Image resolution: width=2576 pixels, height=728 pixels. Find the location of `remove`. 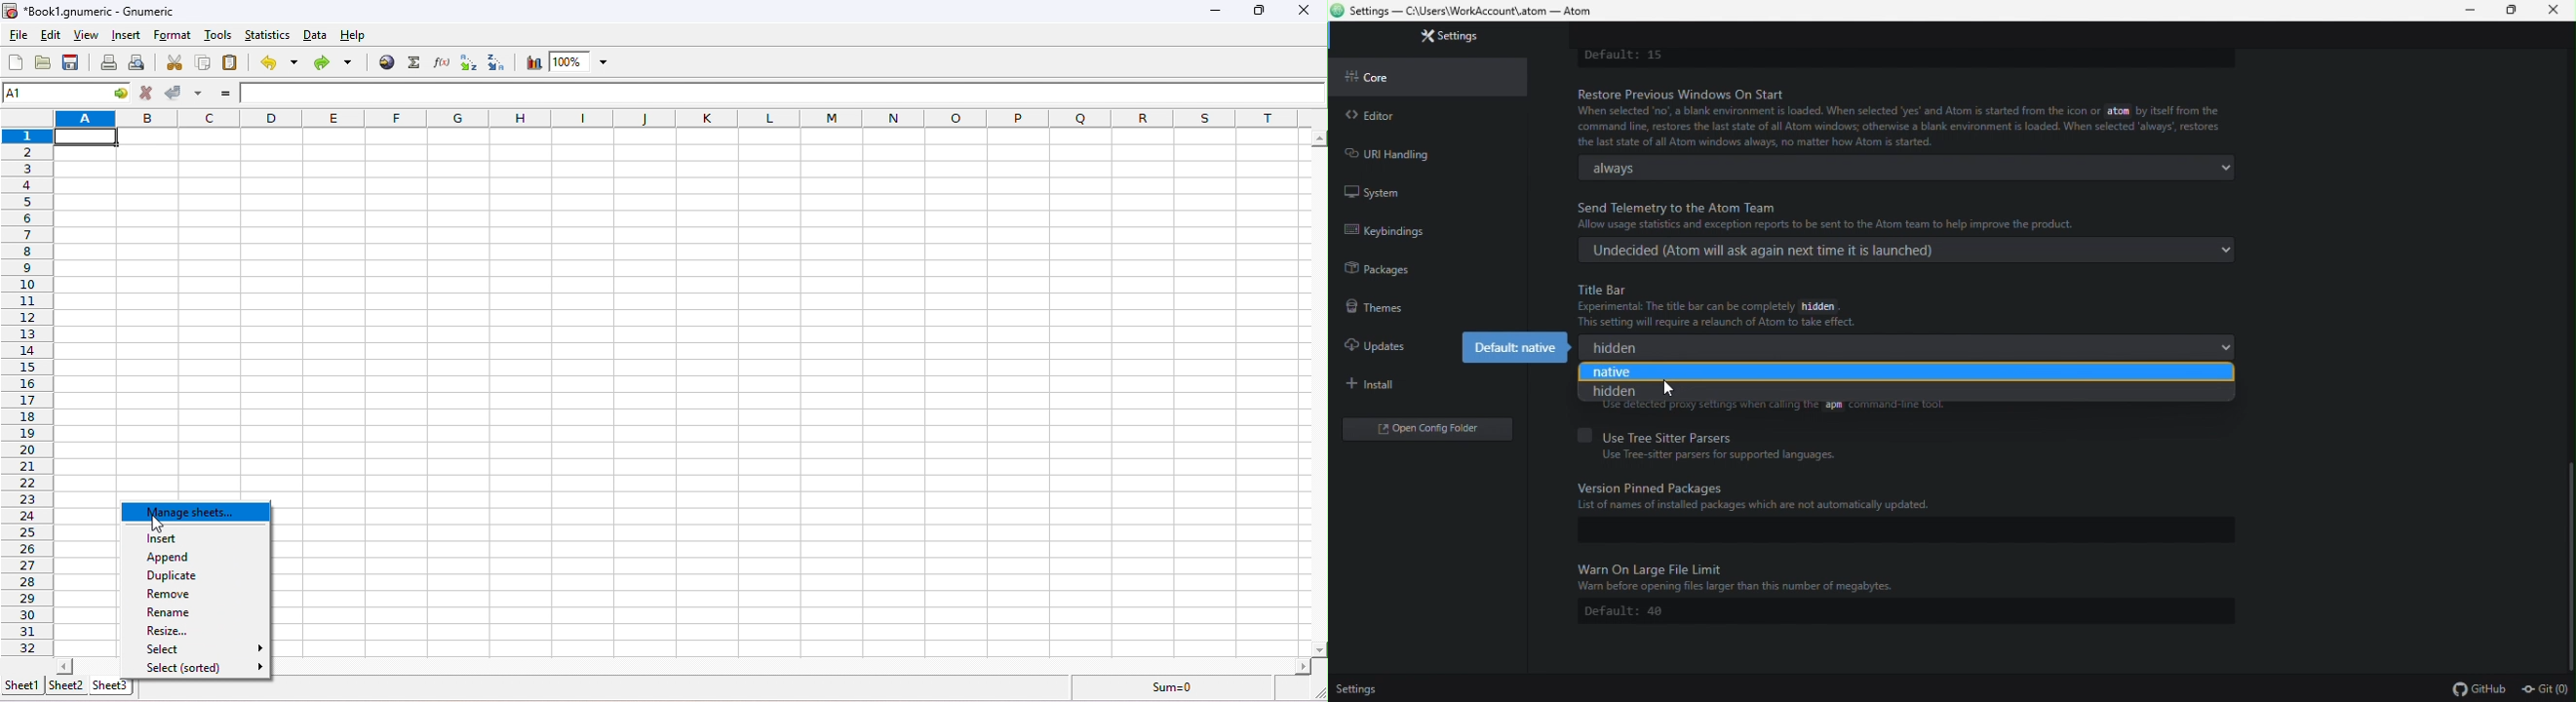

remove is located at coordinates (188, 593).